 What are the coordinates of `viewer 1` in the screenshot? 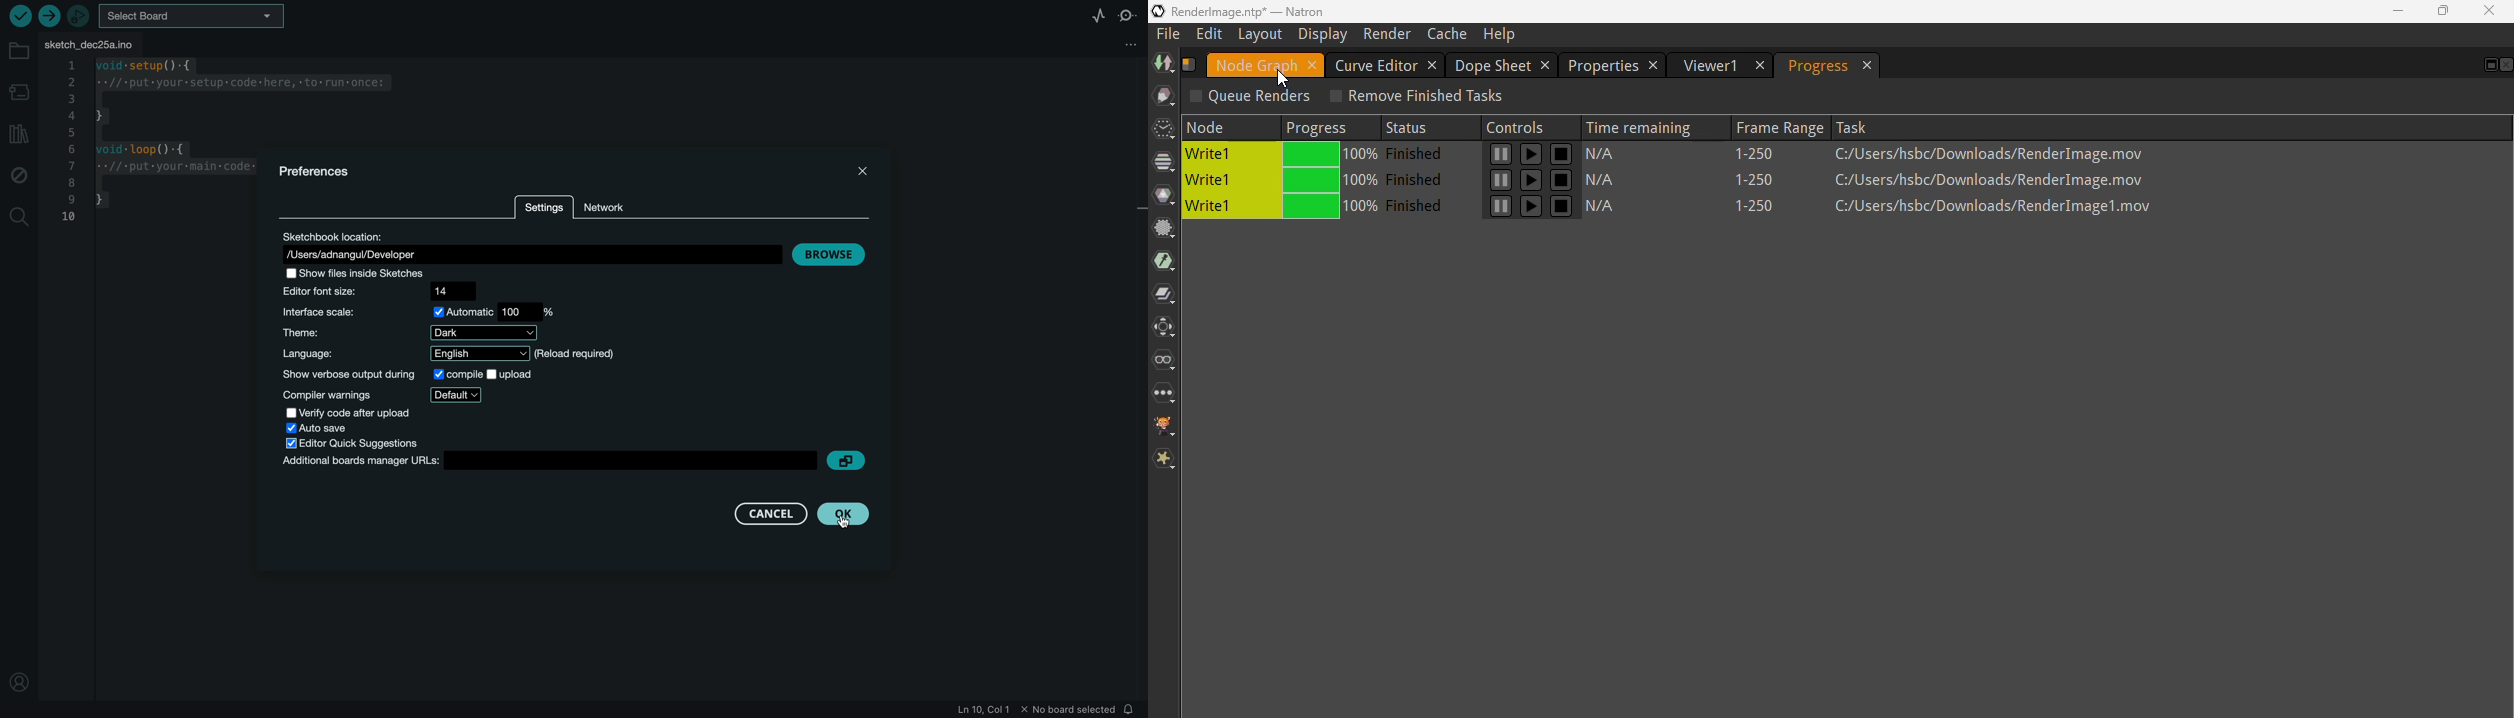 It's located at (1711, 65).